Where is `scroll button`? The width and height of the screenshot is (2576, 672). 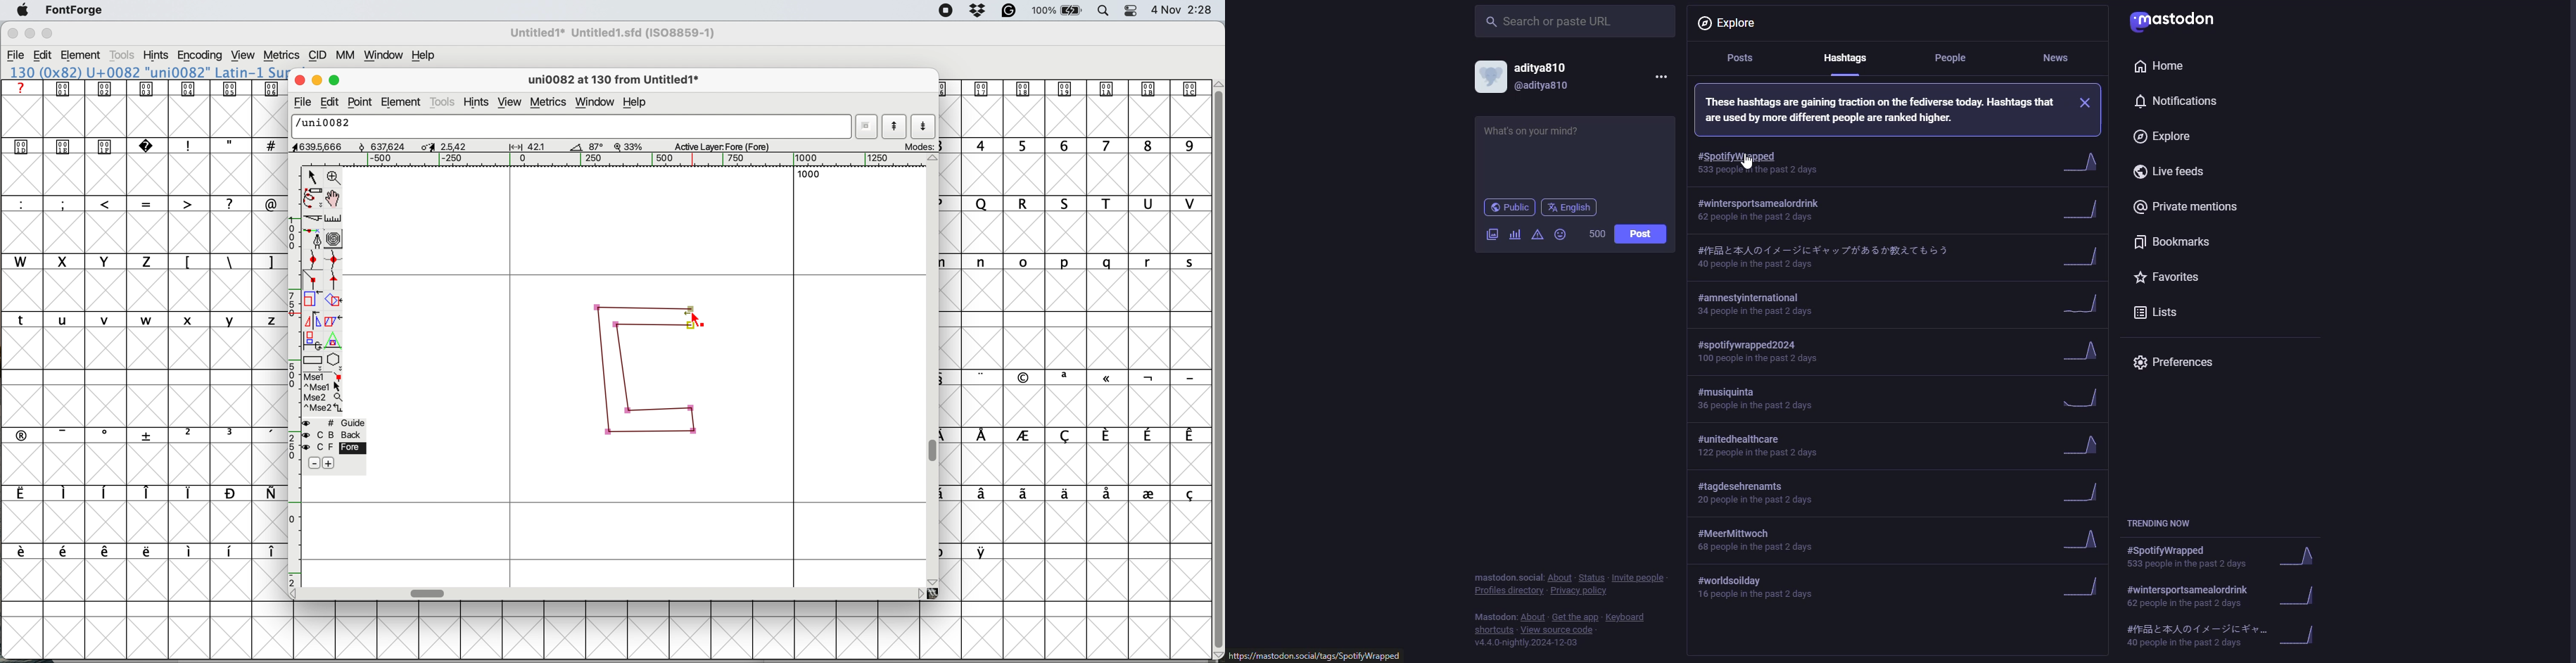 scroll button is located at coordinates (934, 159).